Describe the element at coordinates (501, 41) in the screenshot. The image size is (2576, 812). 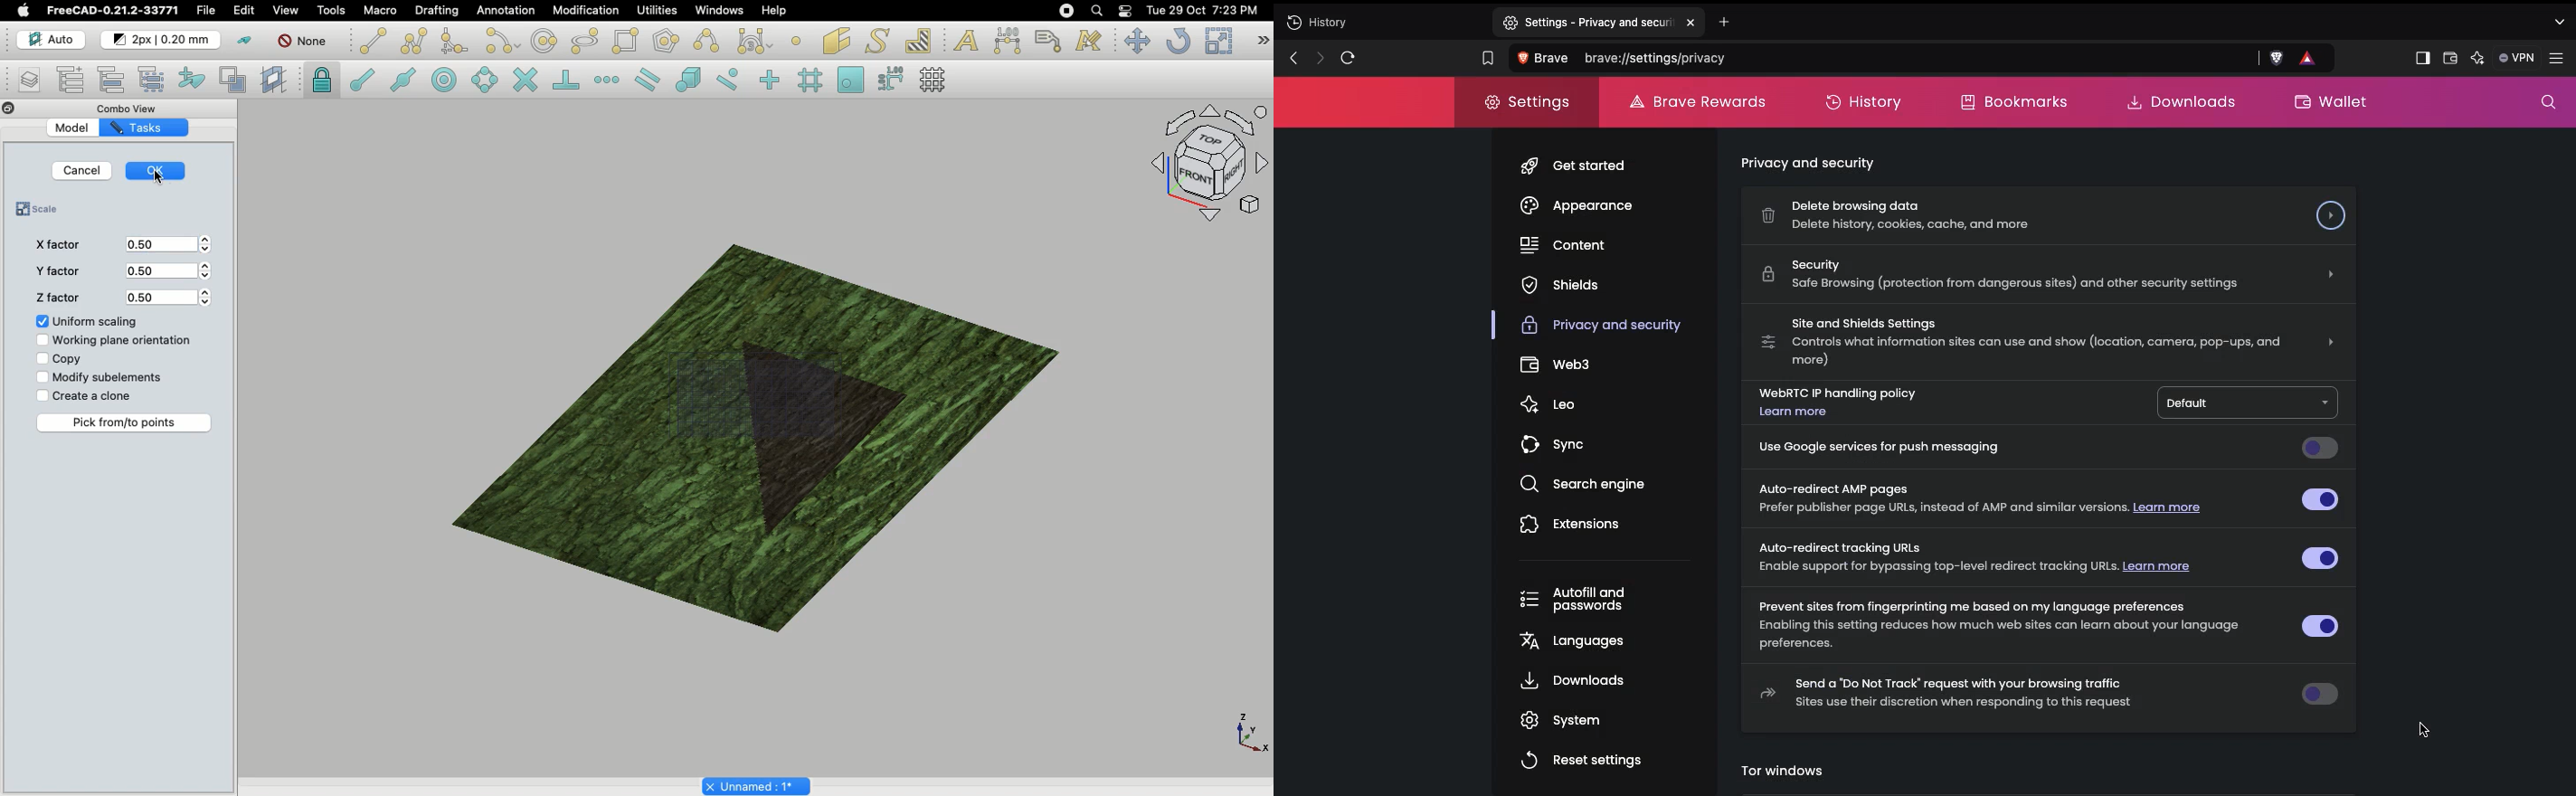
I see `Arc tools` at that location.